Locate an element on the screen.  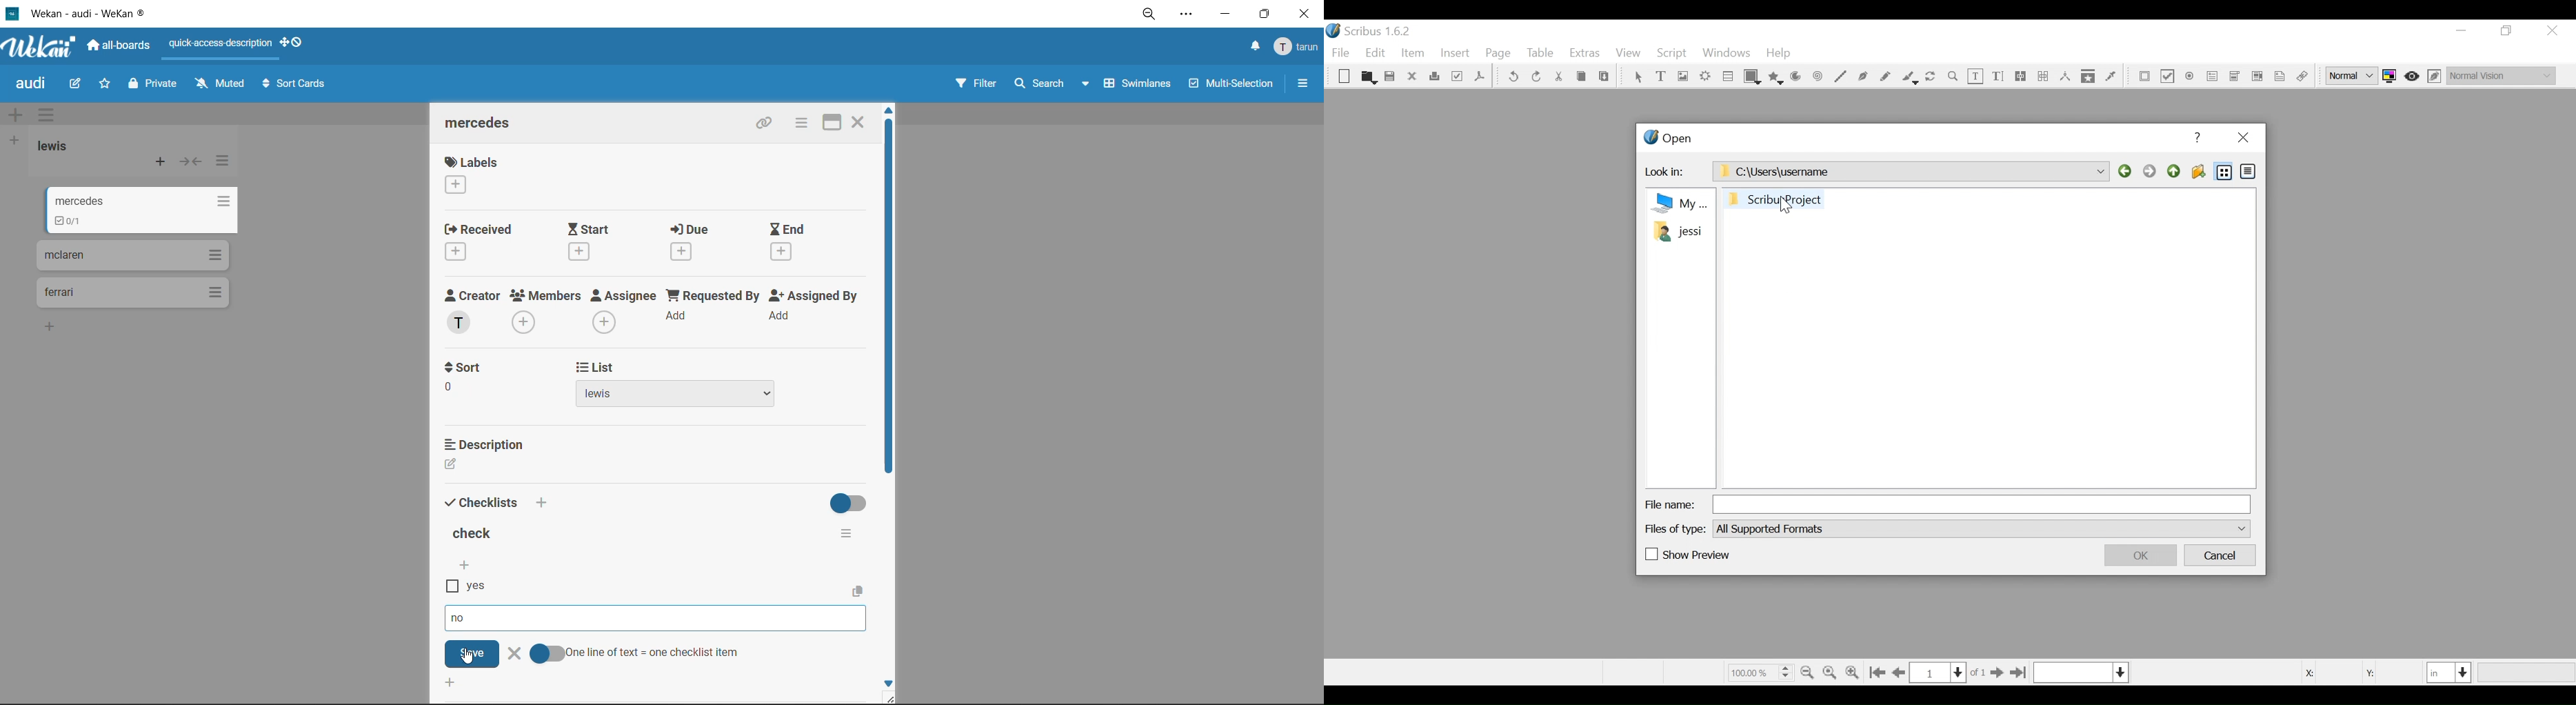
PDF Check Box is located at coordinates (2168, 78).